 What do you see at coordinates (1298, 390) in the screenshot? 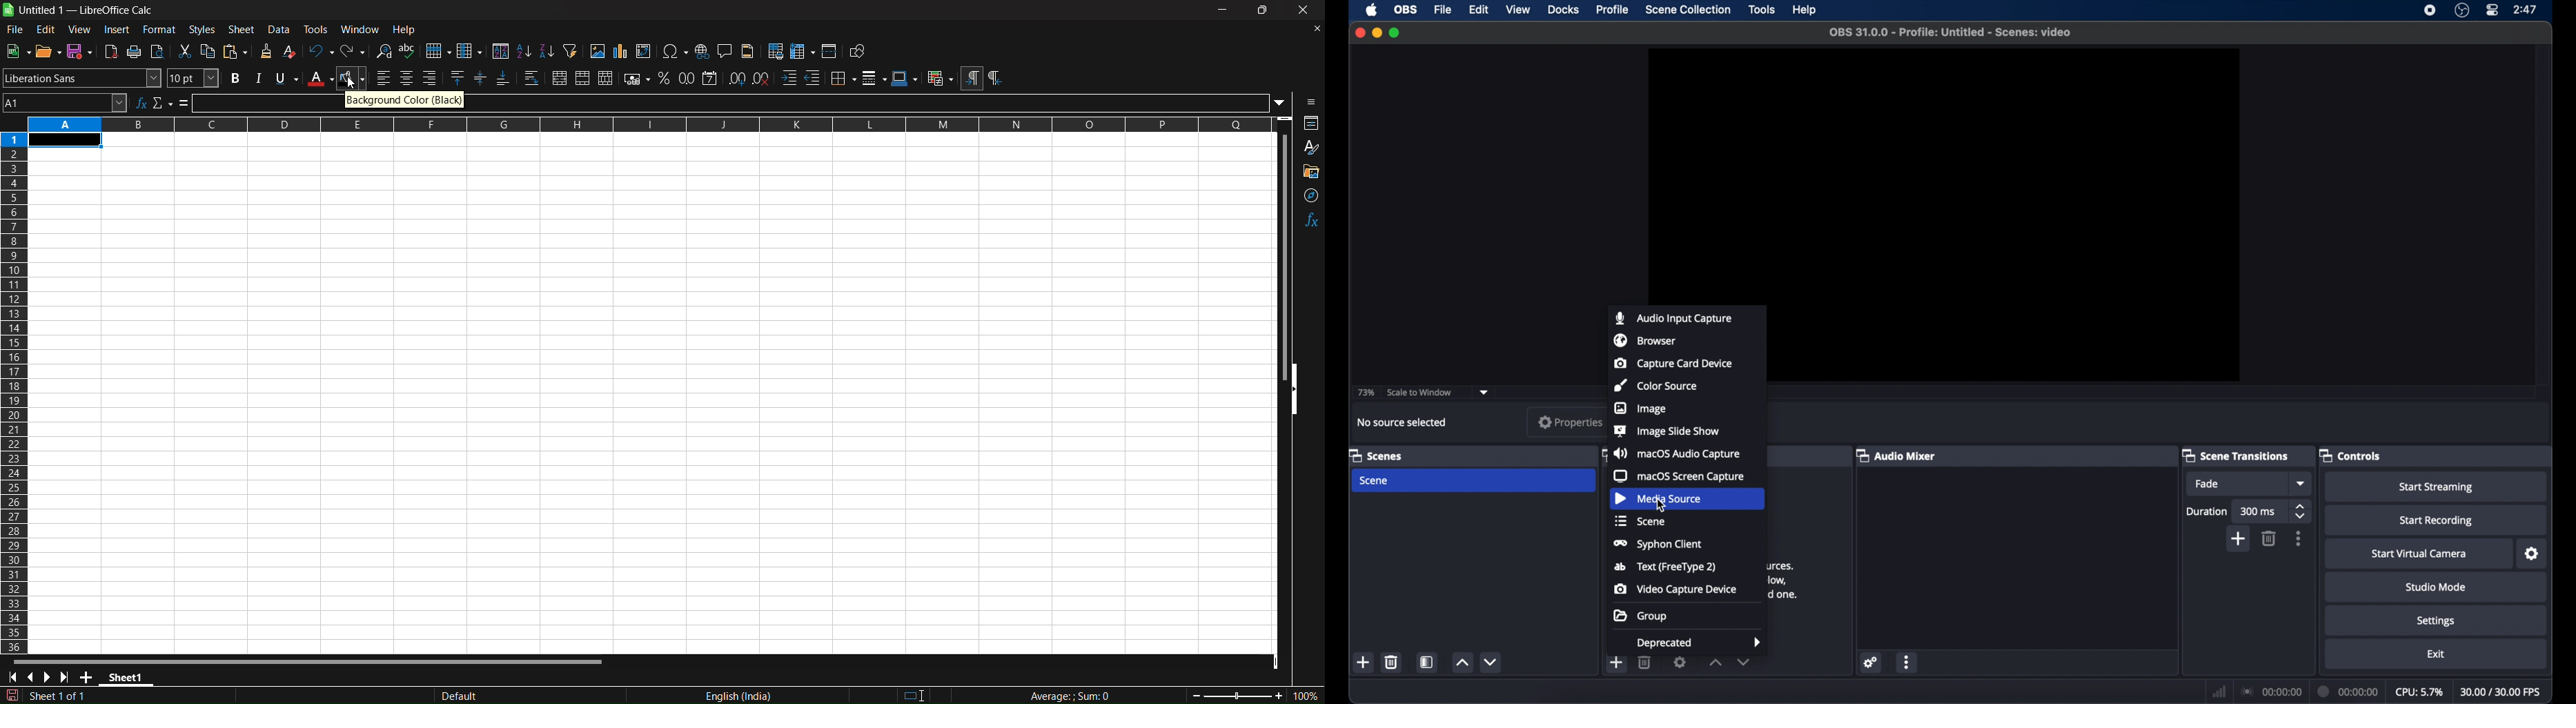
I see `hide` at bounding box center [1298, 390].